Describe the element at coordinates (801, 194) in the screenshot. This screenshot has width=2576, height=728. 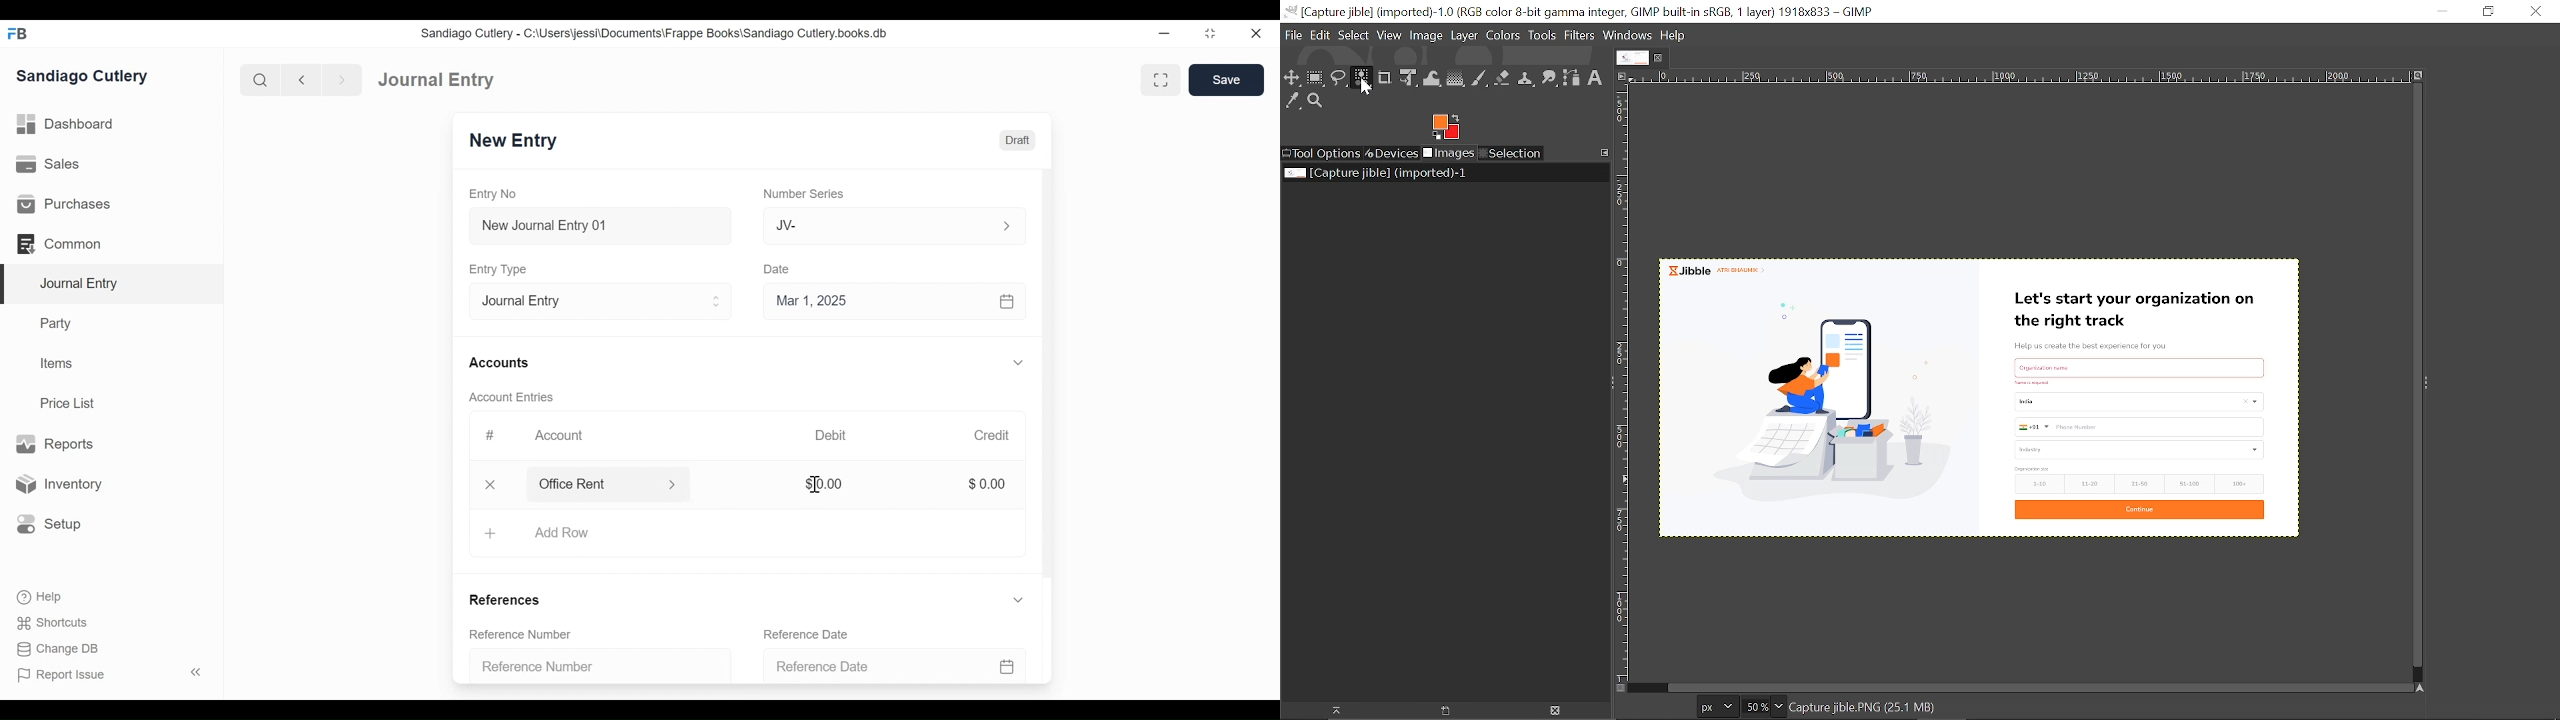
I see `Number Series` at that location.